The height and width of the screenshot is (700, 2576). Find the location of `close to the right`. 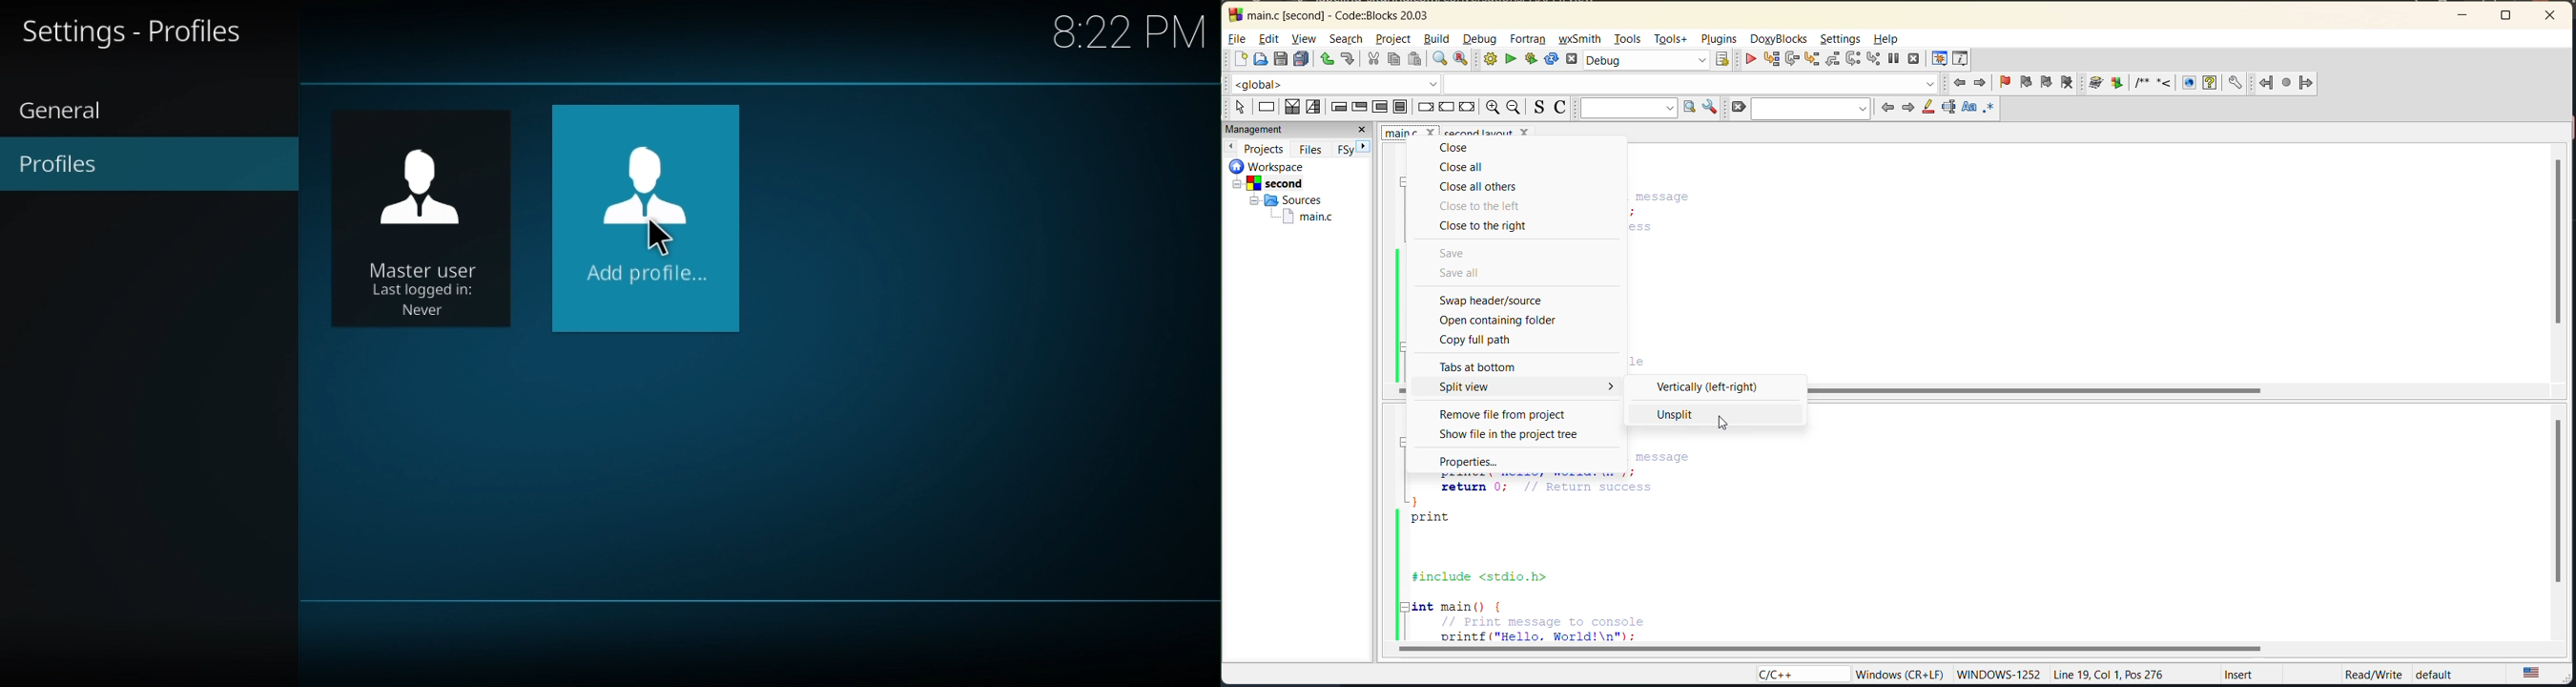

close to the right is located at coordinates (1487, 226).